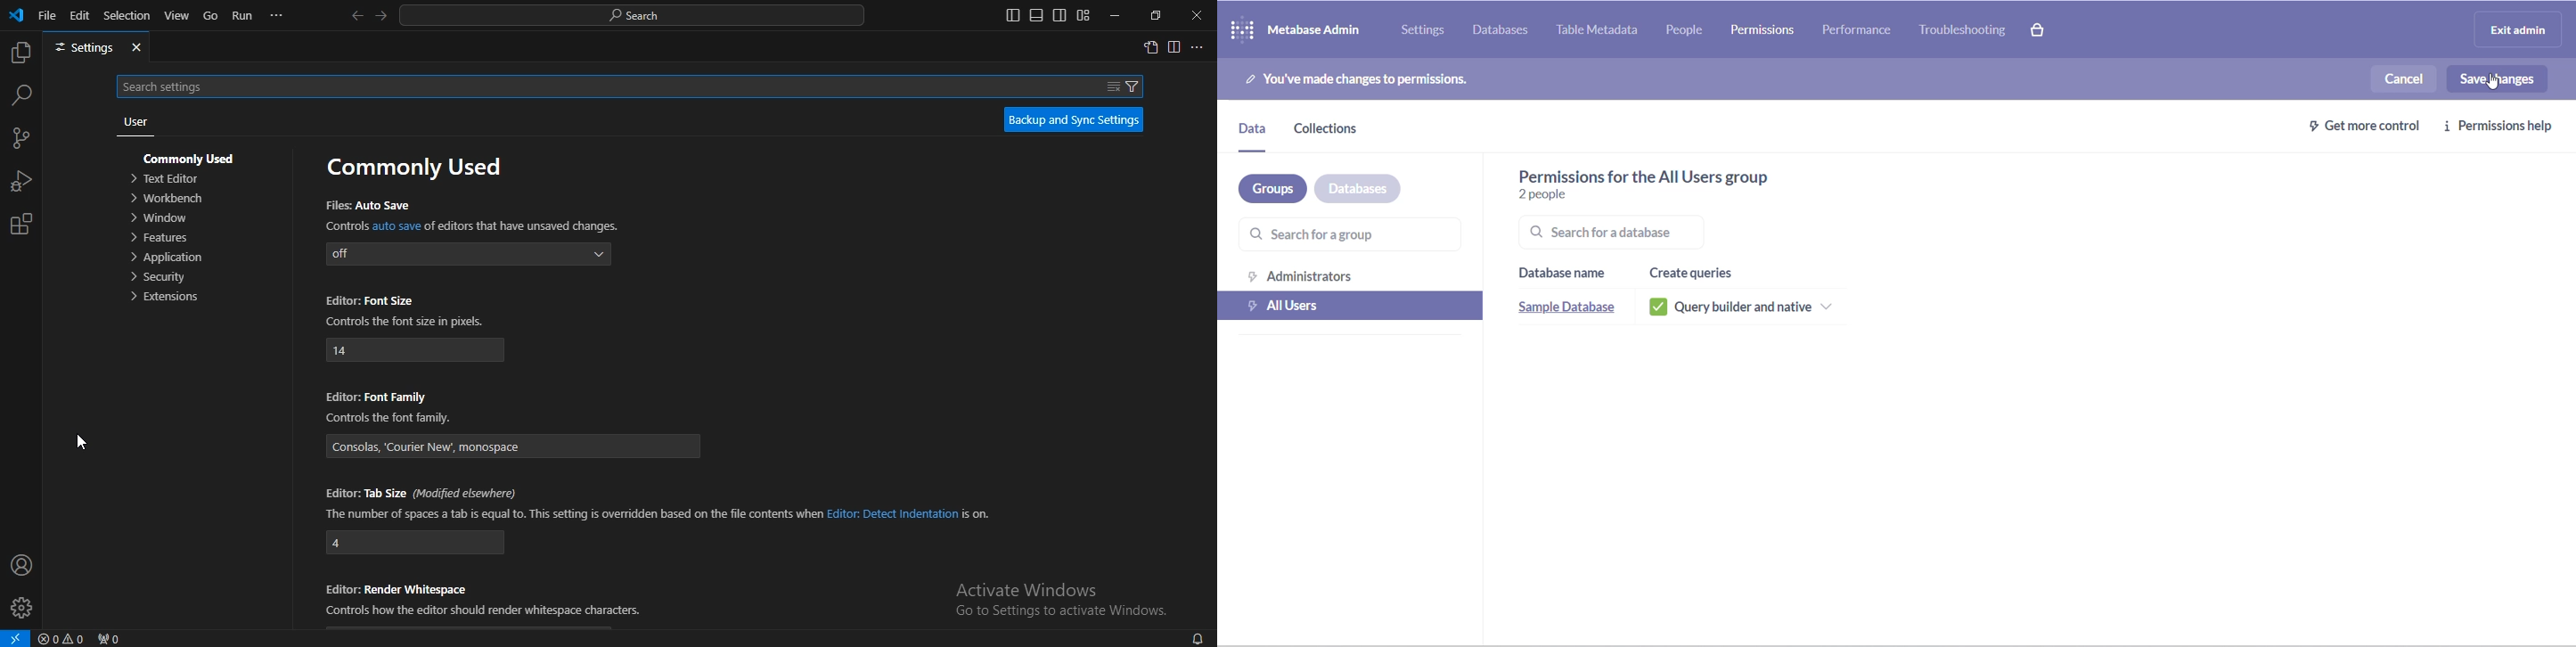 This screenshot has width=2576, height=672. Describe the element at coordinates (159, 218) in the screenshot. I see `window` at that location.